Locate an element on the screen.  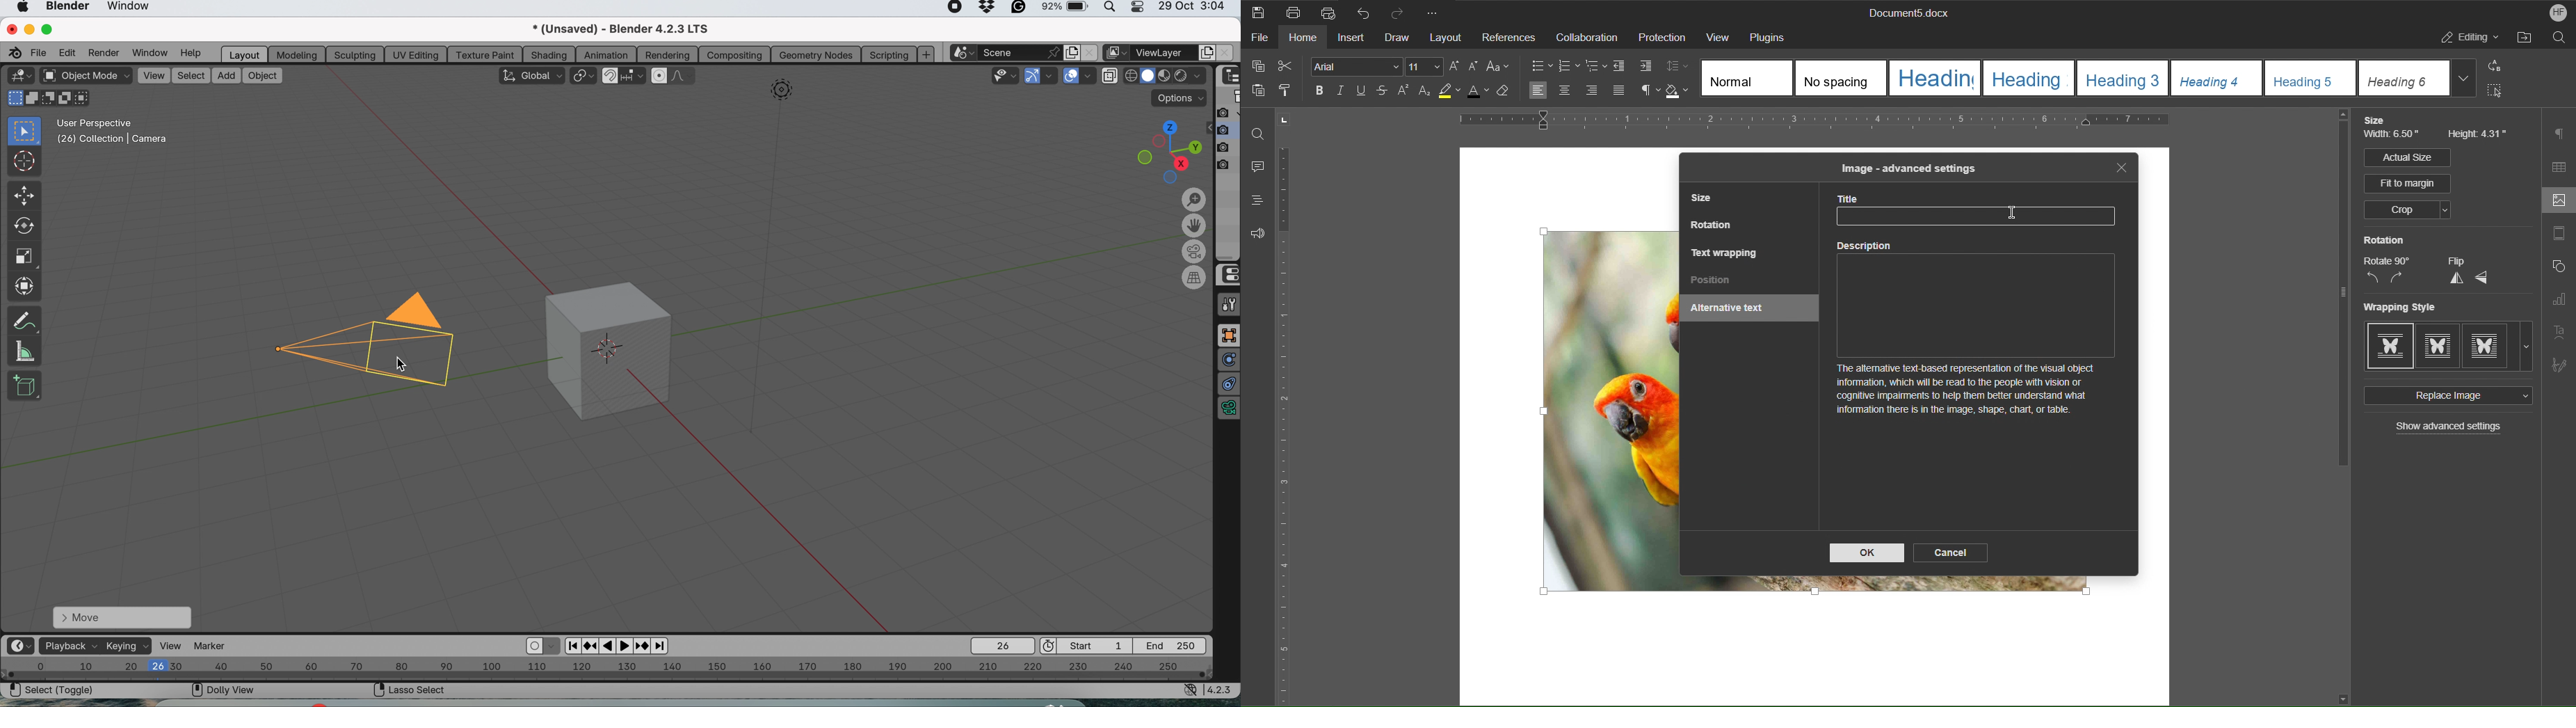
blender is located at coordinates (68, 7).